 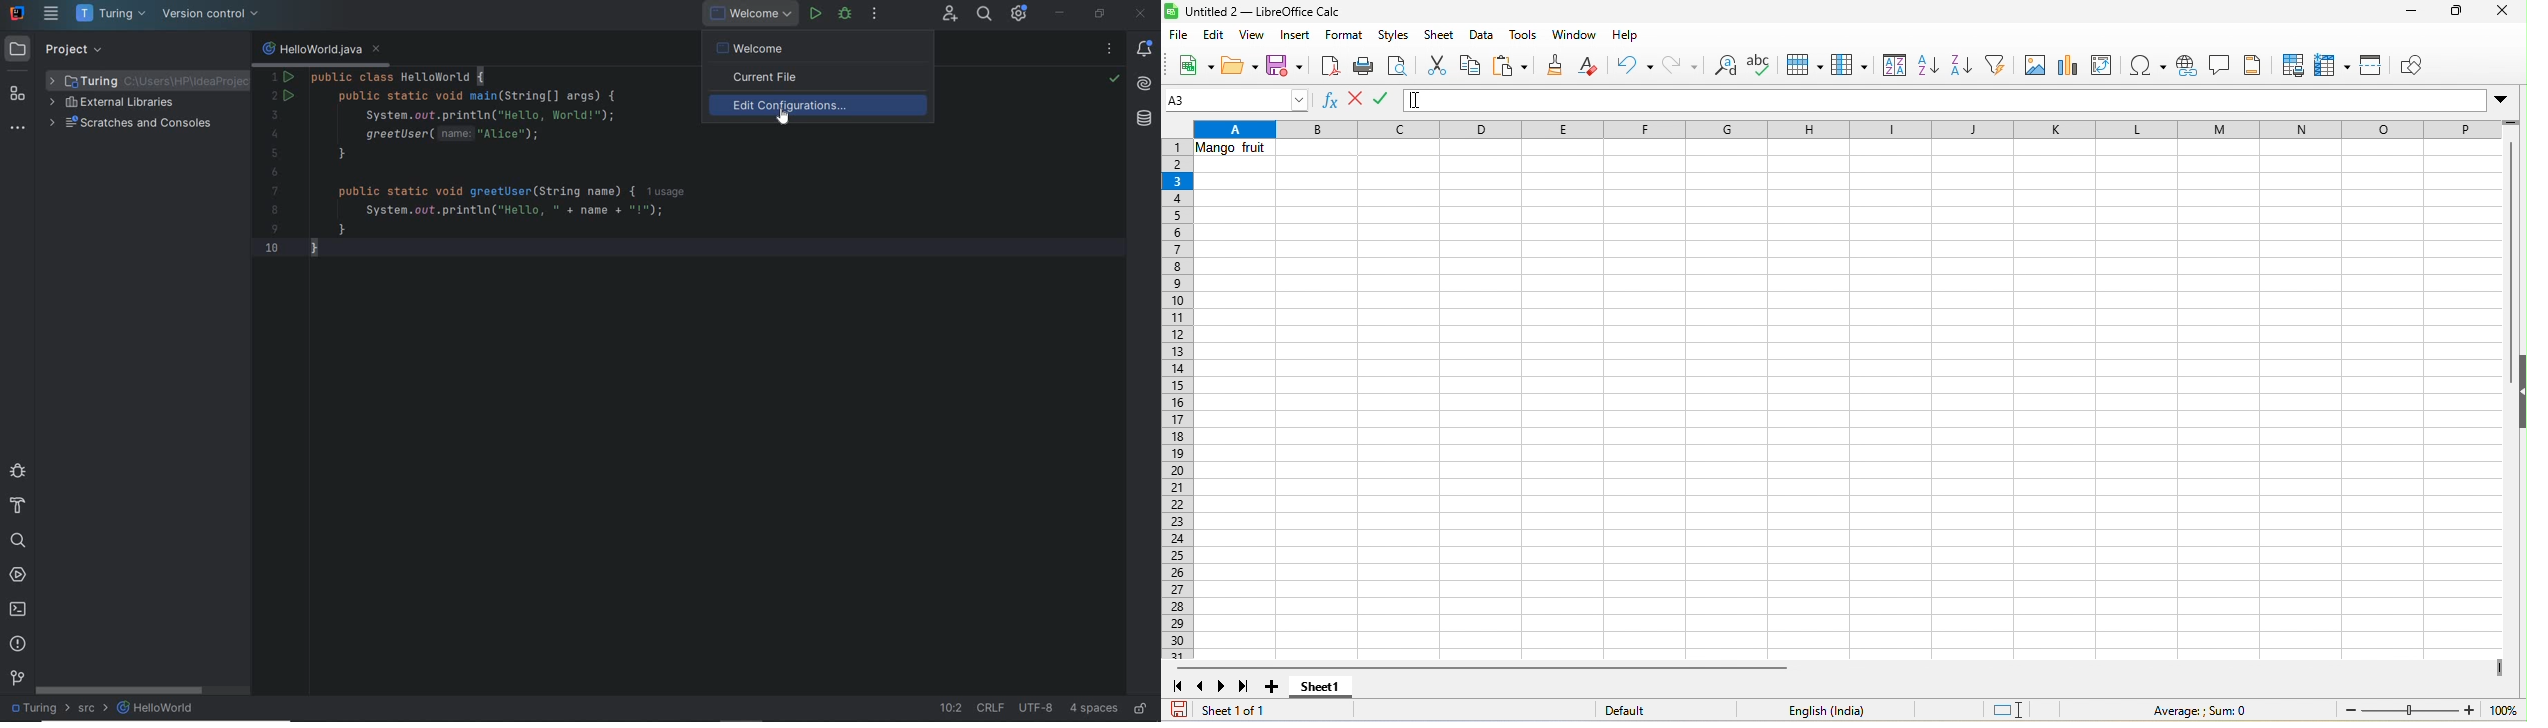 I want to click on auto filter, so click(x=1998, y=67).